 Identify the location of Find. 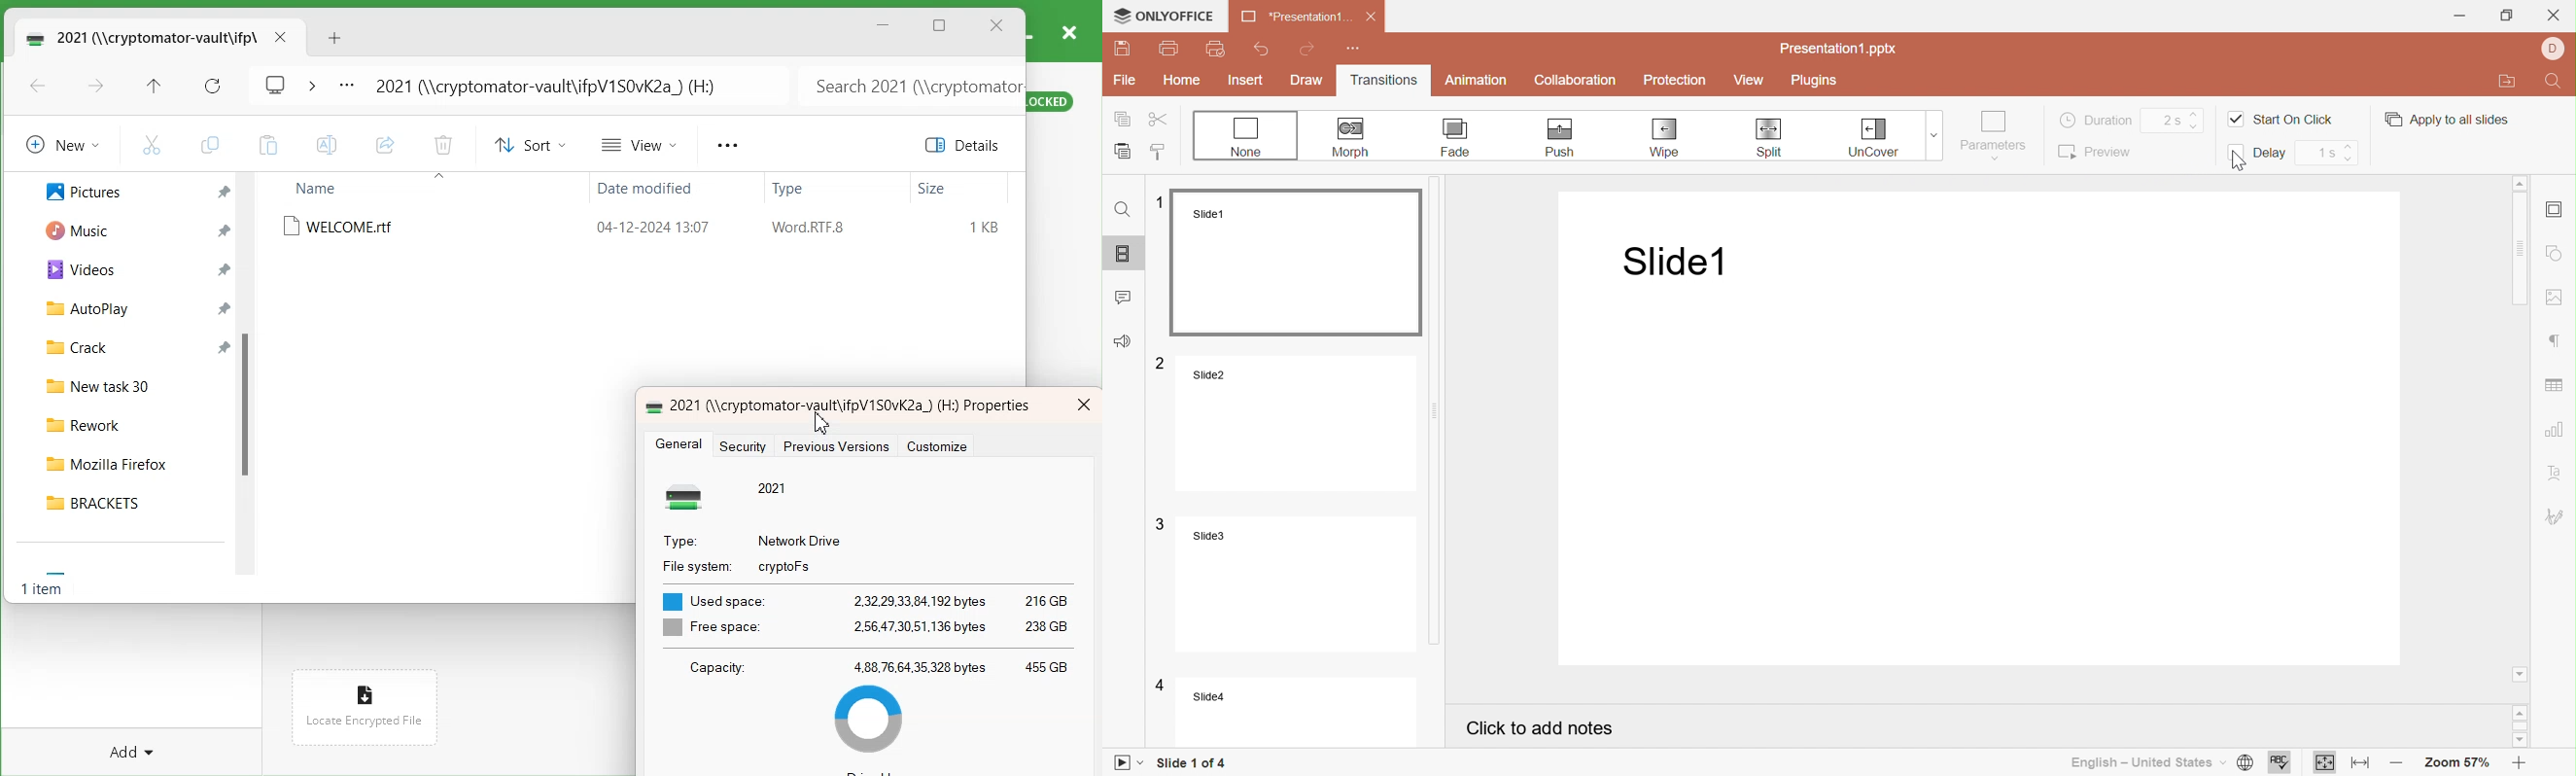
(2557, 80).